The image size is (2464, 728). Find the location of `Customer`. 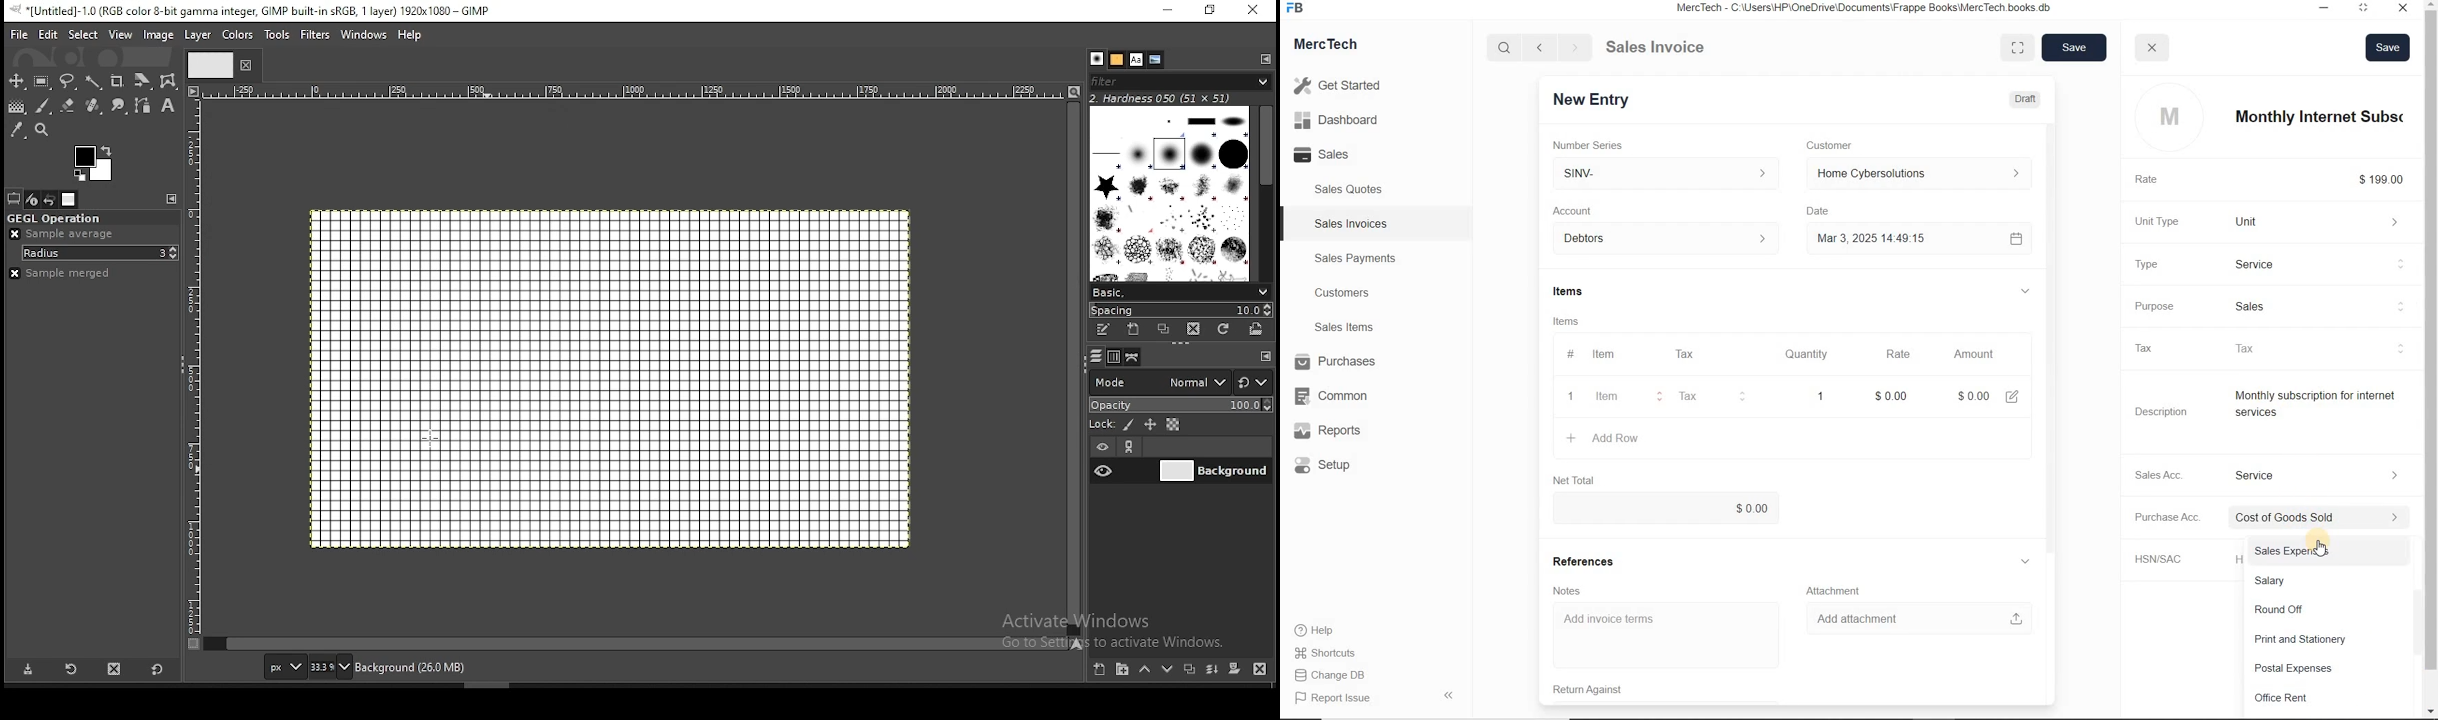

Customer is located at coordinates (1844, 145).